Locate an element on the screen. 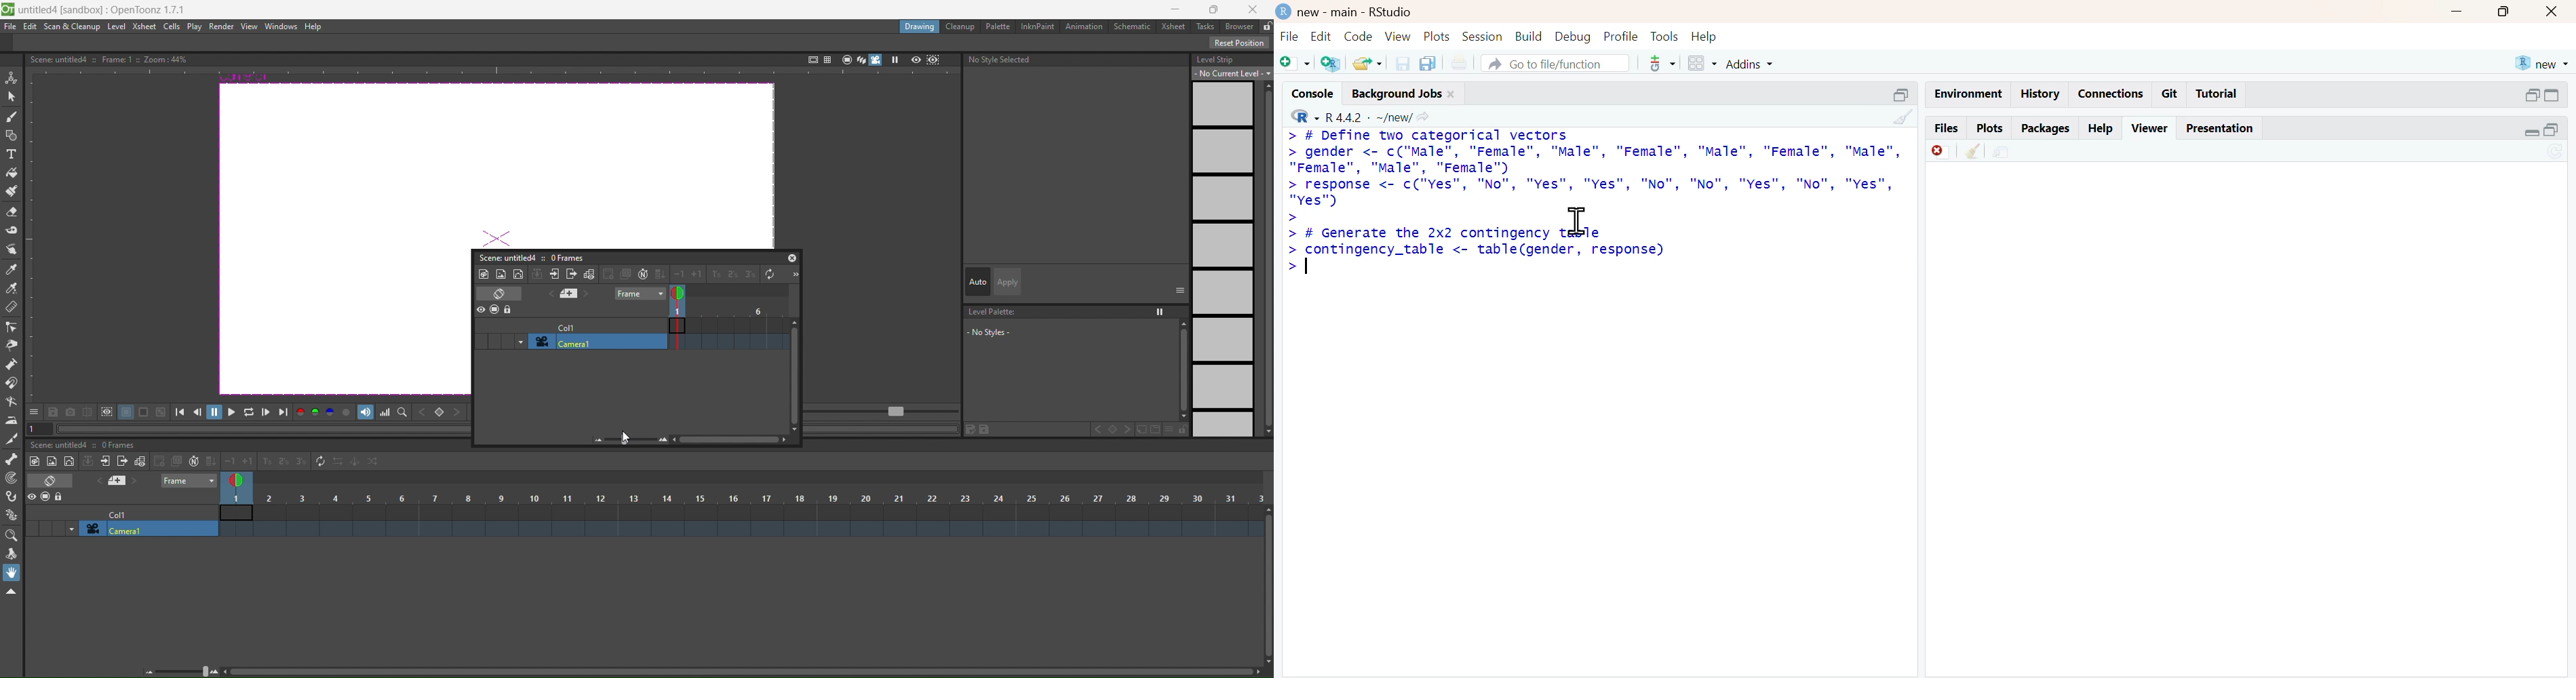  git is located at coordinates (2171, 94).